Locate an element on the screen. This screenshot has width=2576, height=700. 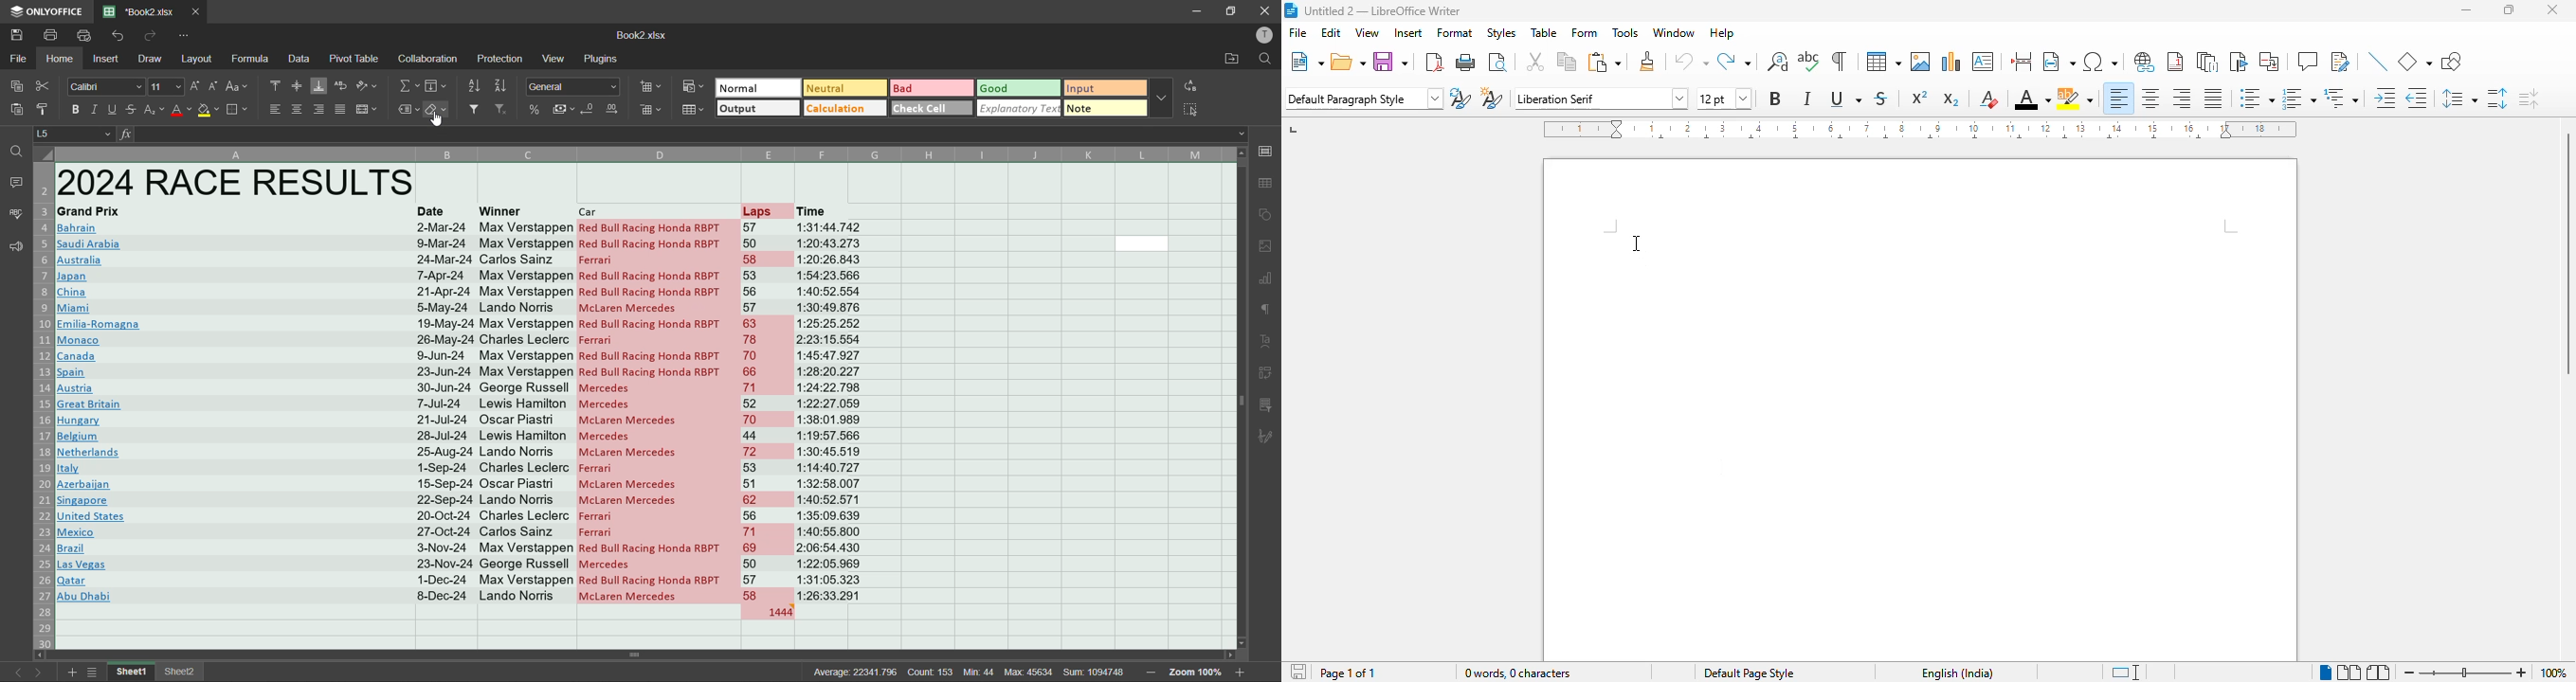
filter is located at coordinates (475, 110).